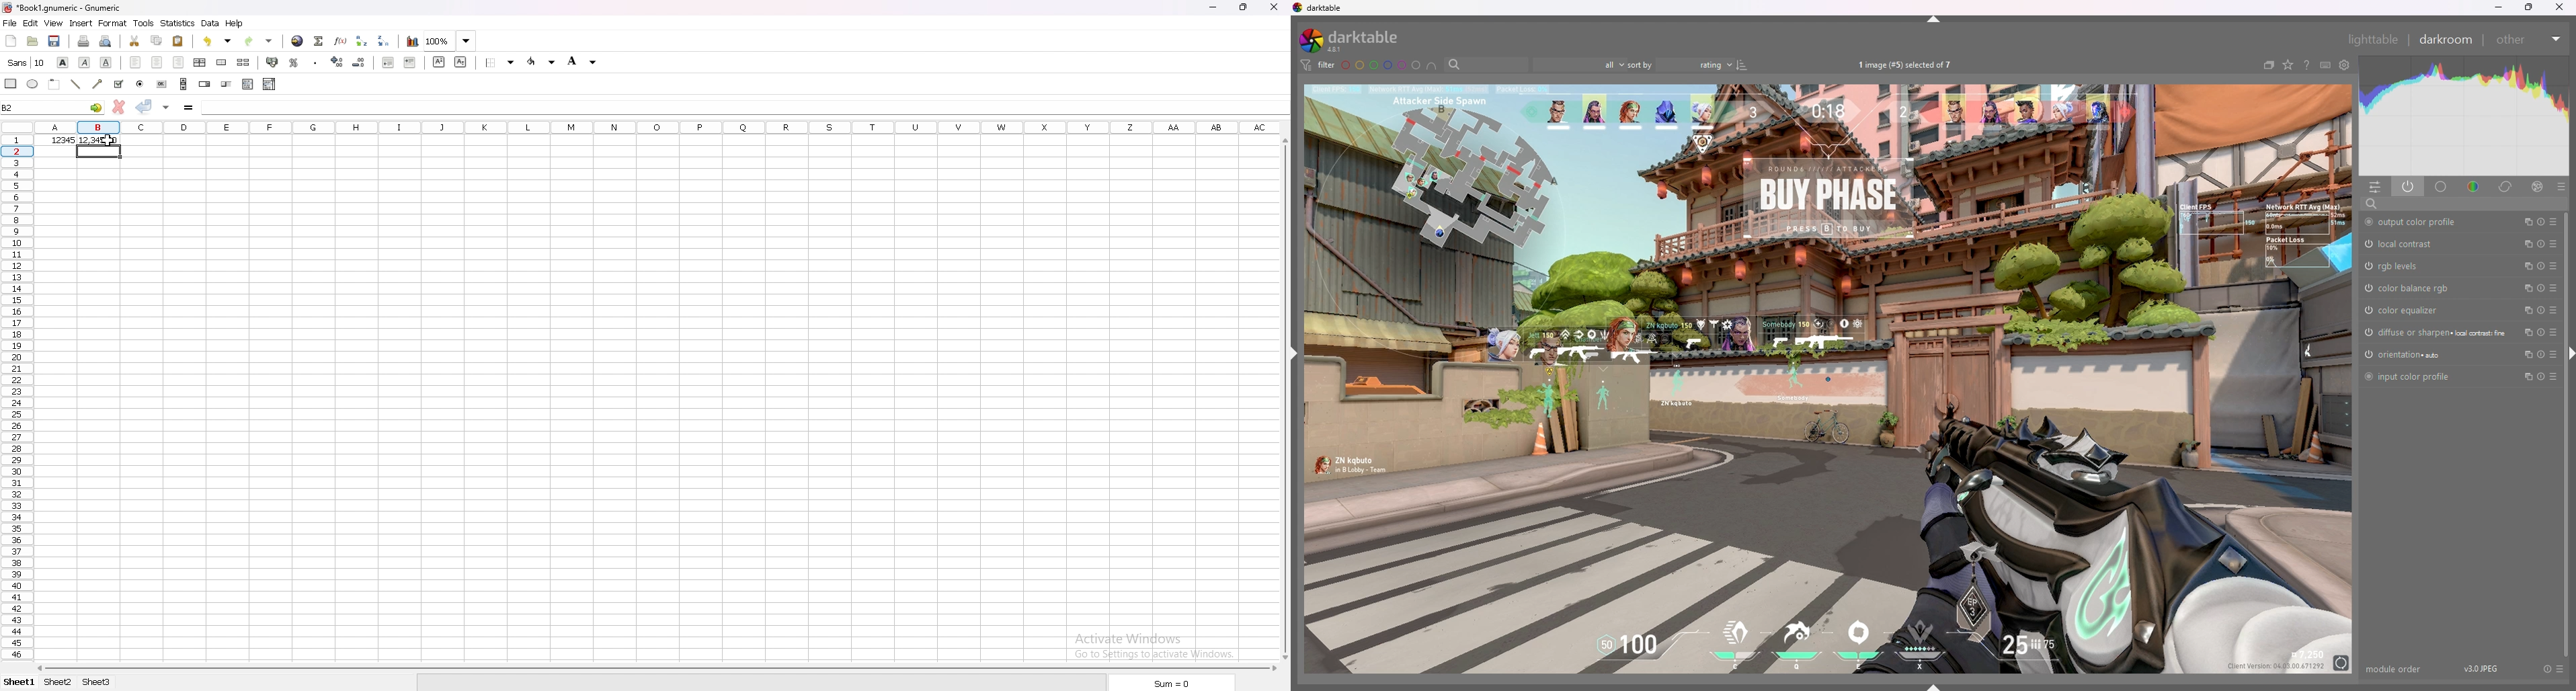 The height and width of the screenshot is (700, 2576). What do you see at coordinates (2525, 243) in the screenshot?
I see `multiple instances actions` at bounding box center [2525, 243].